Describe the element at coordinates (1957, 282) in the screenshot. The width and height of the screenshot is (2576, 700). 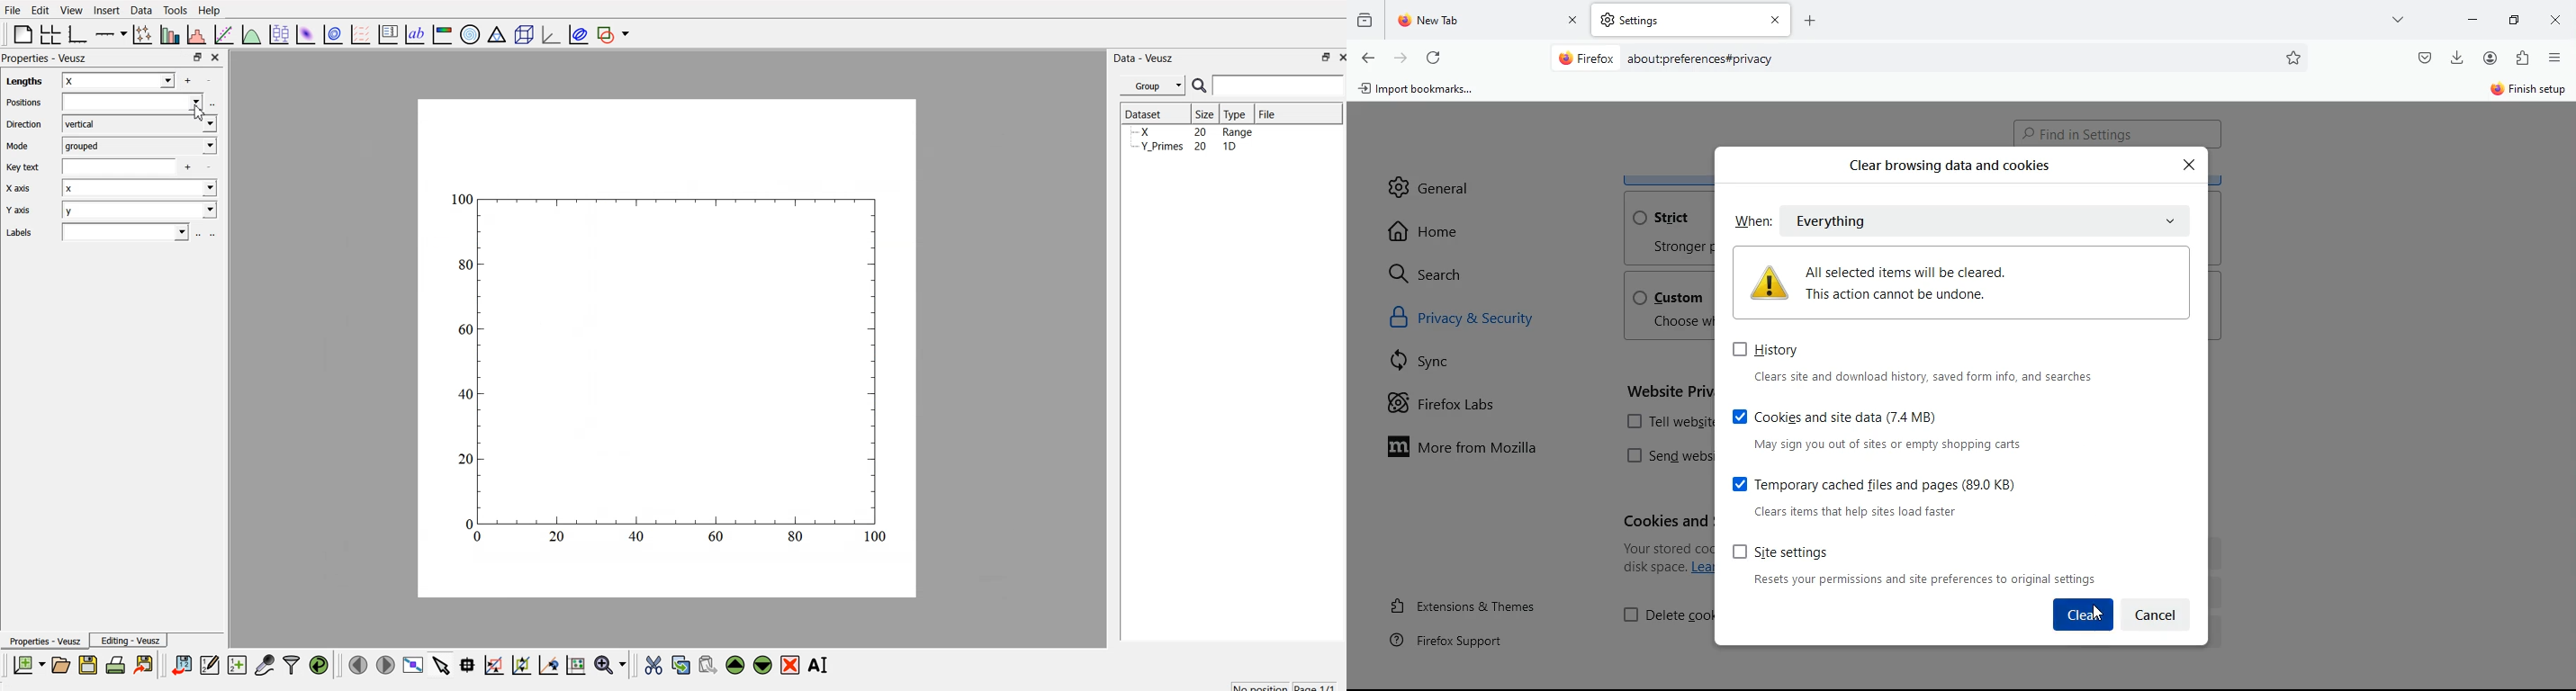
I see `warning` at that location.